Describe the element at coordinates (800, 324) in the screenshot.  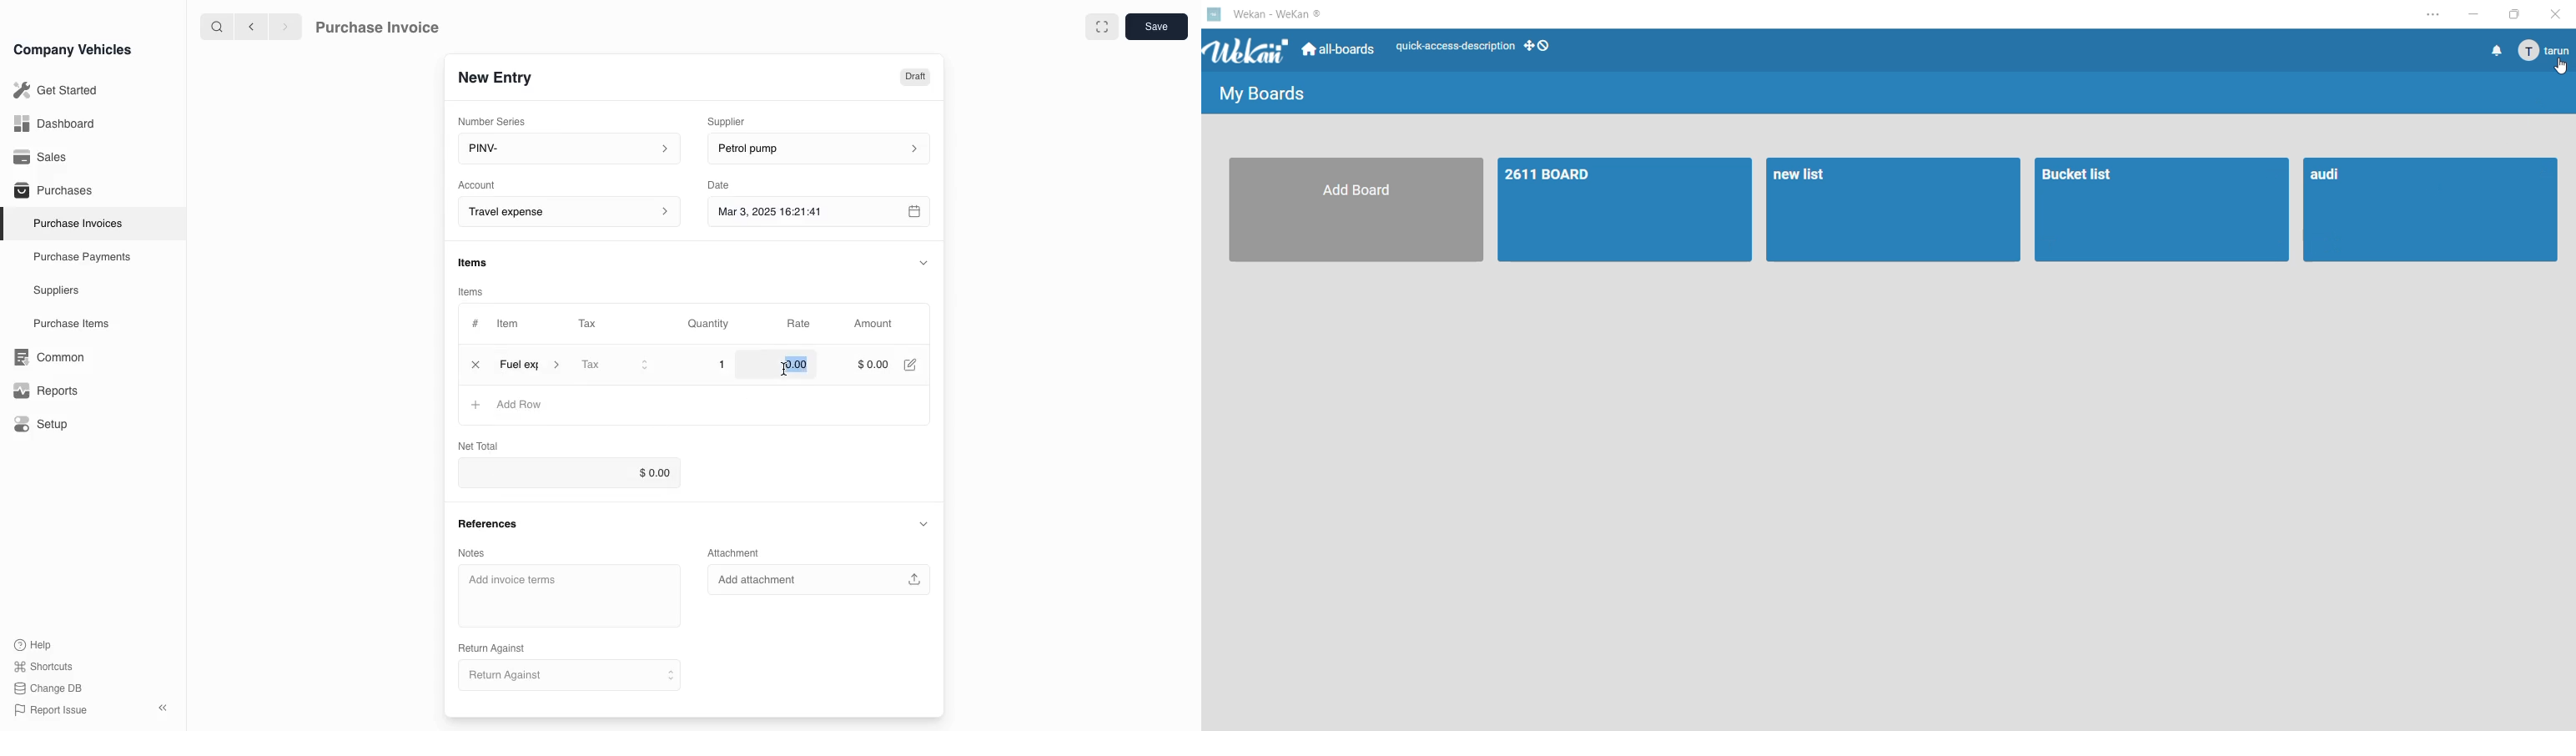
I see `Rate` at that location.